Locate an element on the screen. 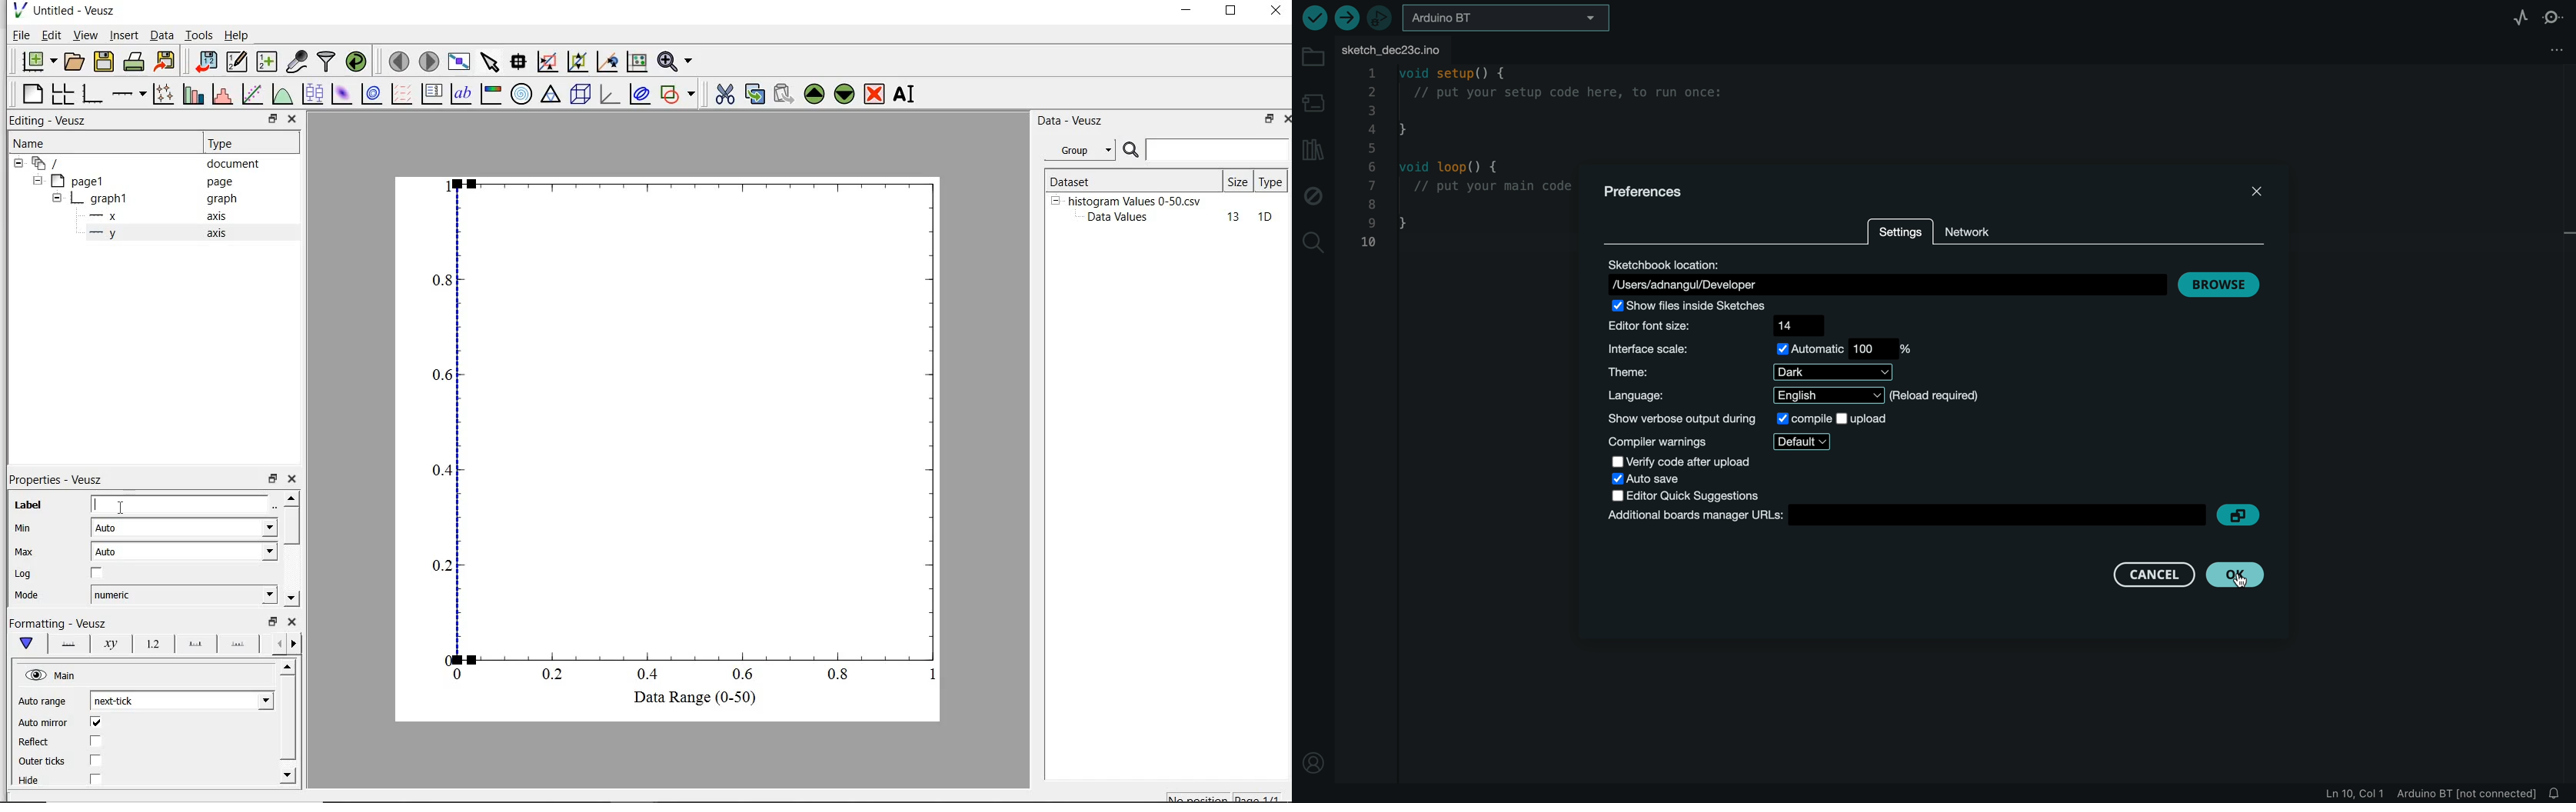 This screenshot has width=2576, height=812. verify code is located at coordinates (1678, 462).